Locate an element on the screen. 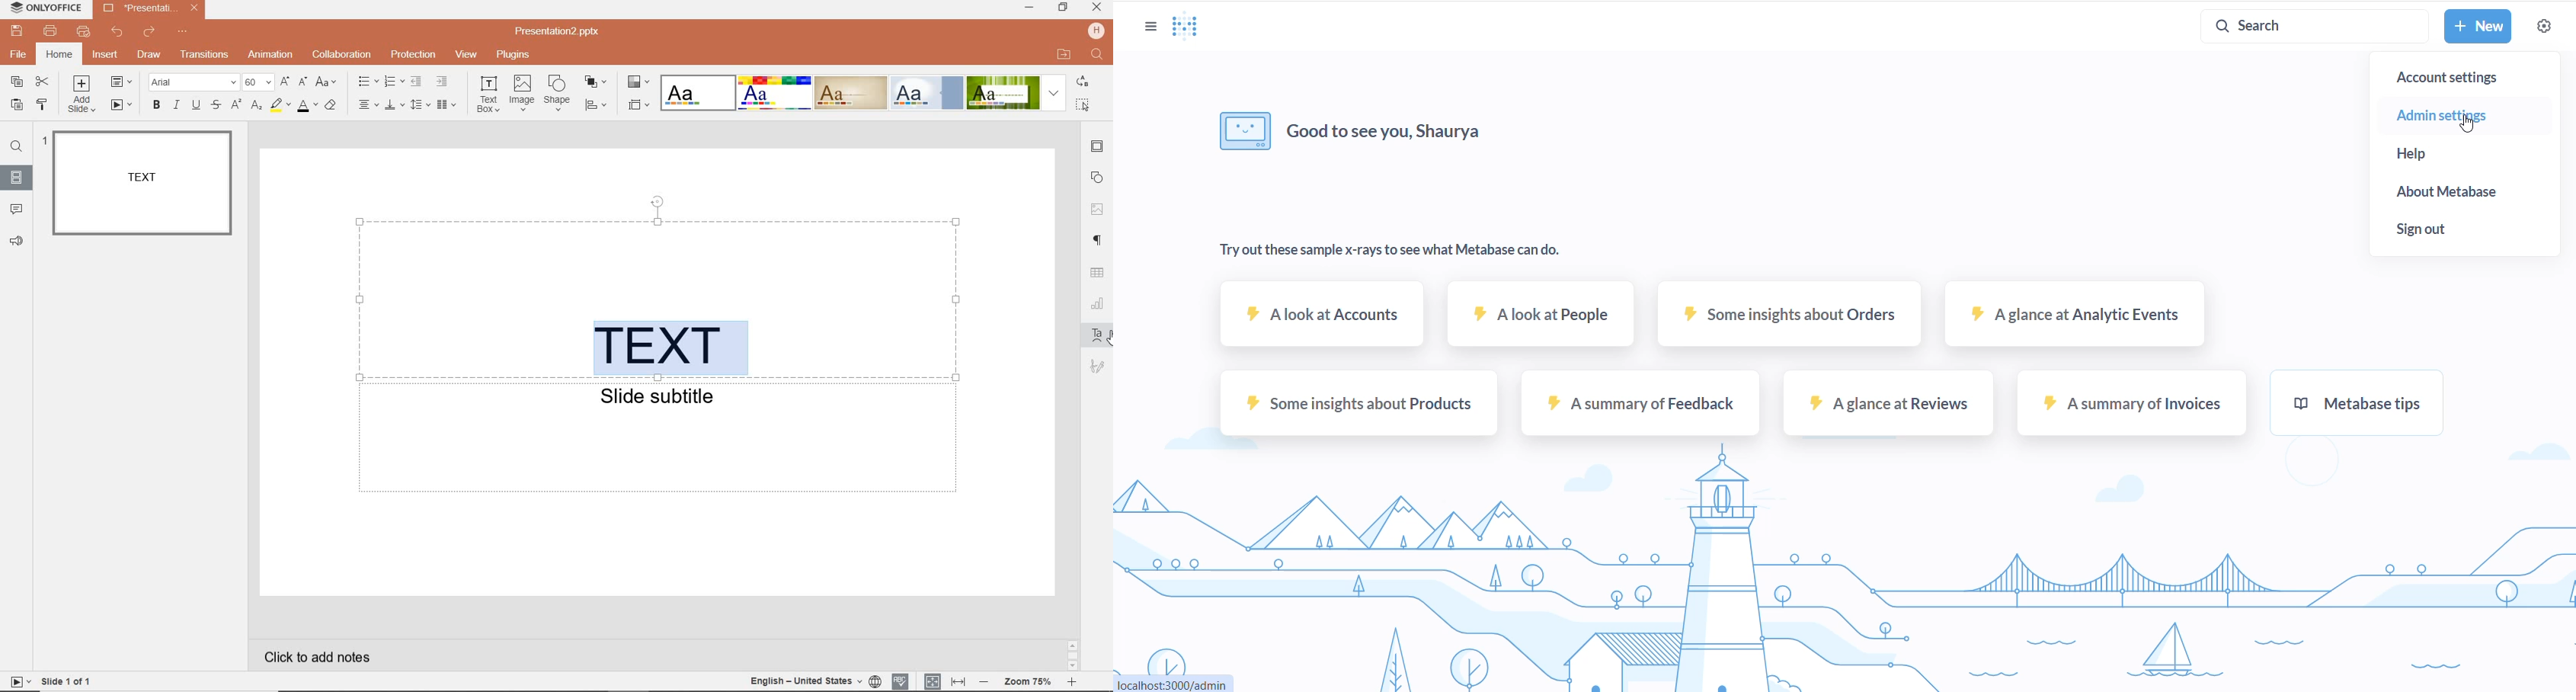  ADD SLIDE is located at coordinates (85, 94).